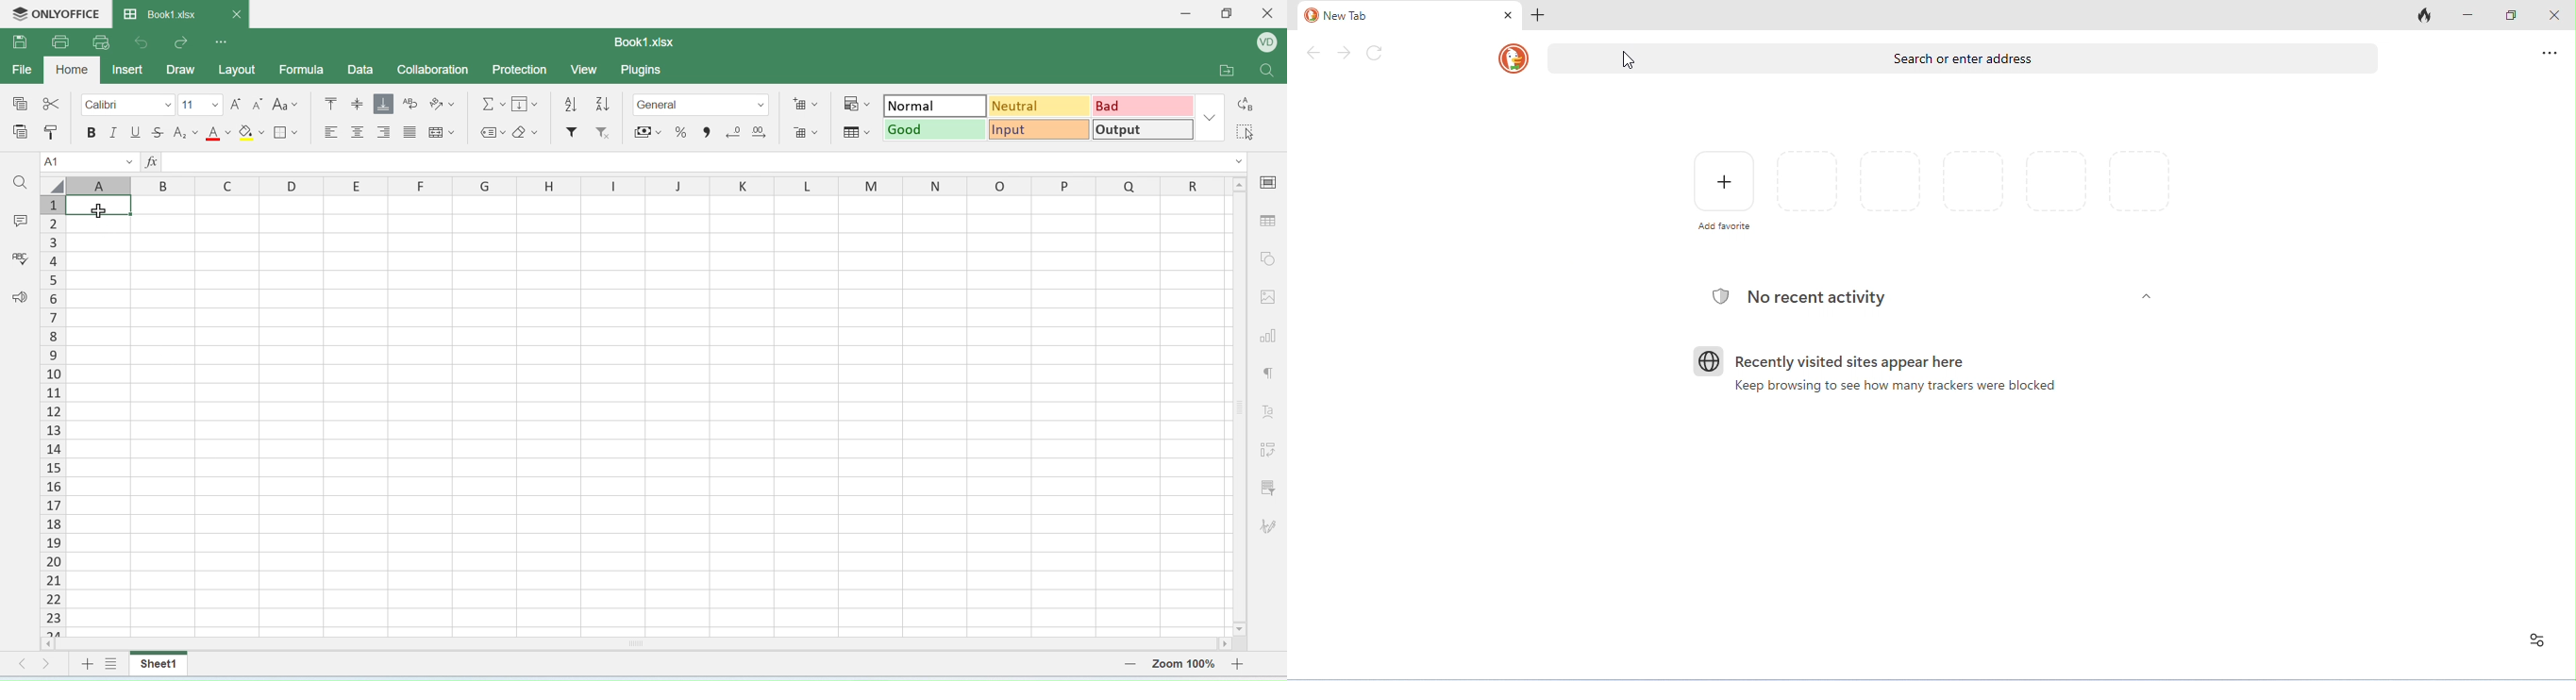 This screenshot has width=2576, height=700. Describe the element at coordinates (50, 102) in the screenshot. I see `cut` at that location.